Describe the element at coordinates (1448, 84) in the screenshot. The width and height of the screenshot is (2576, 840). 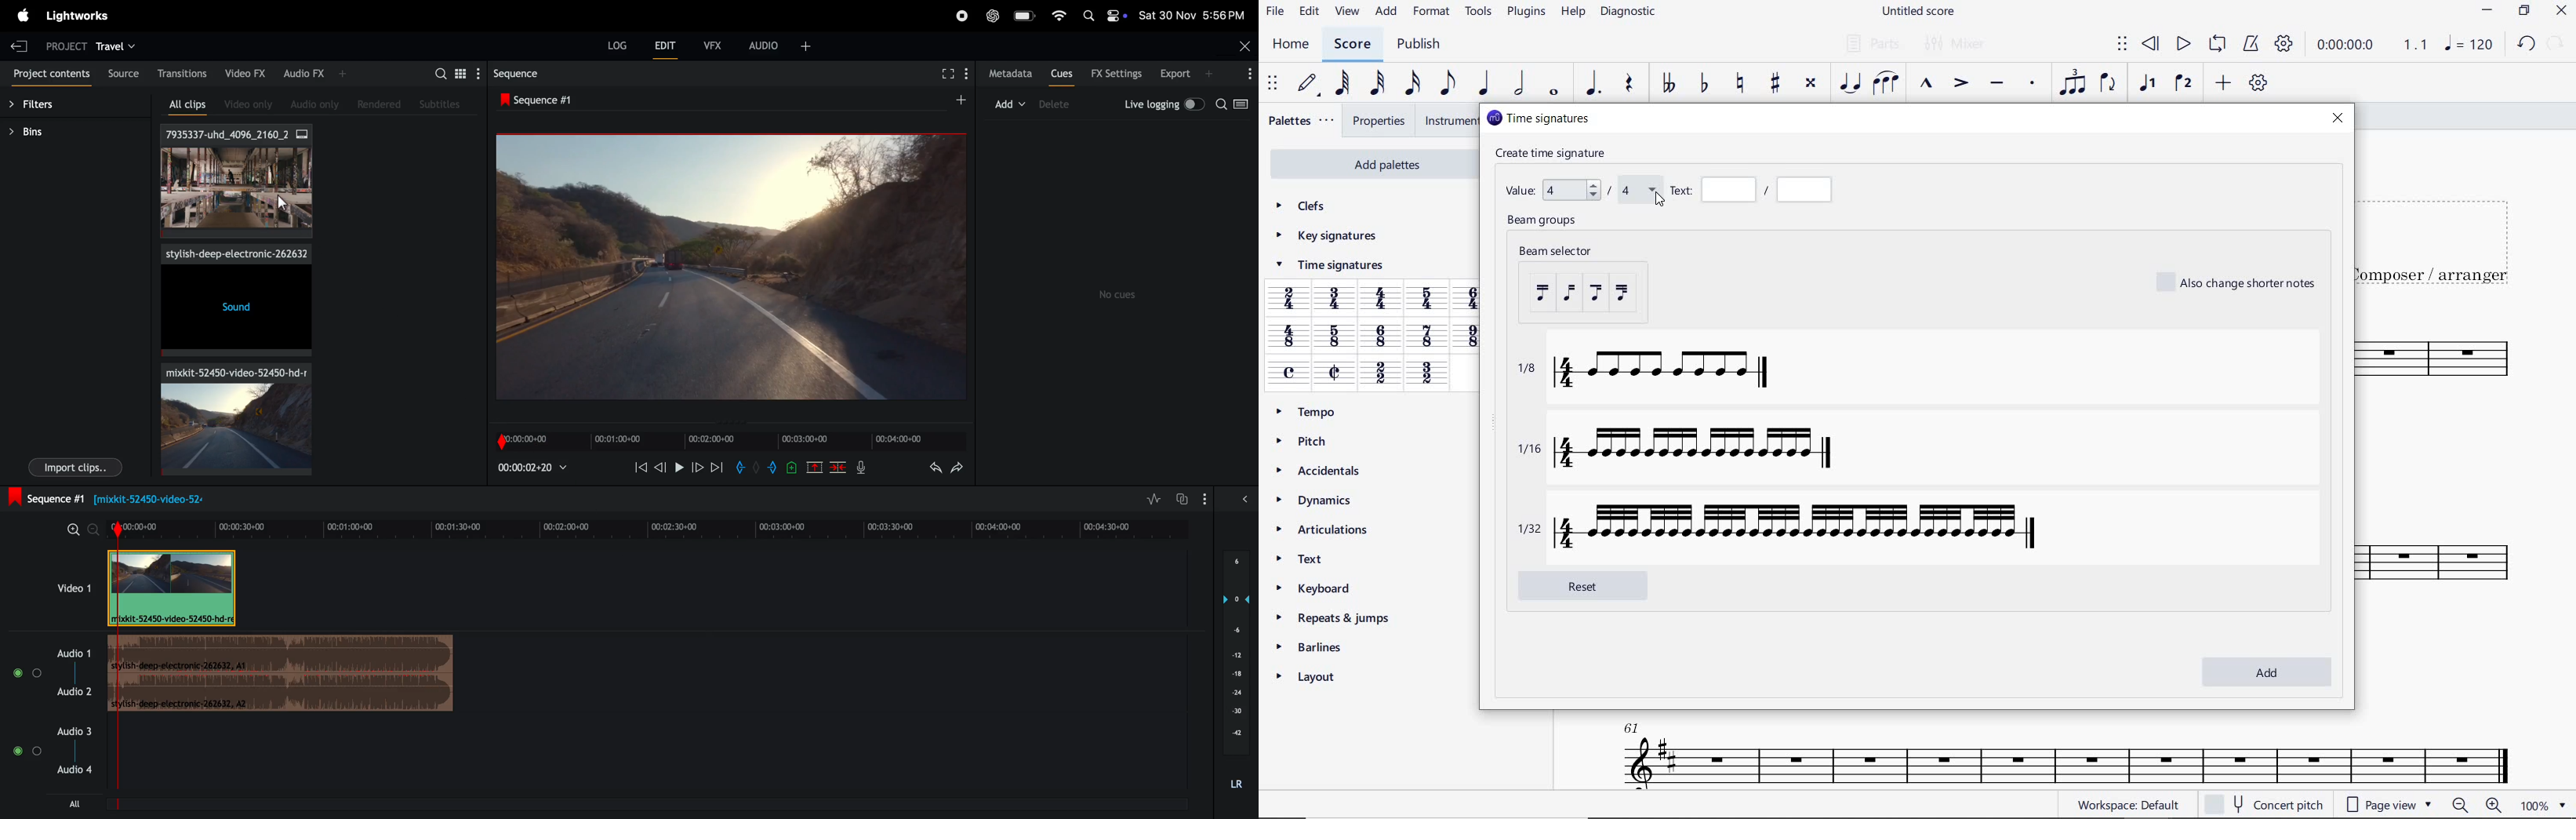
I see `EIGHTH NOTE` at that location.